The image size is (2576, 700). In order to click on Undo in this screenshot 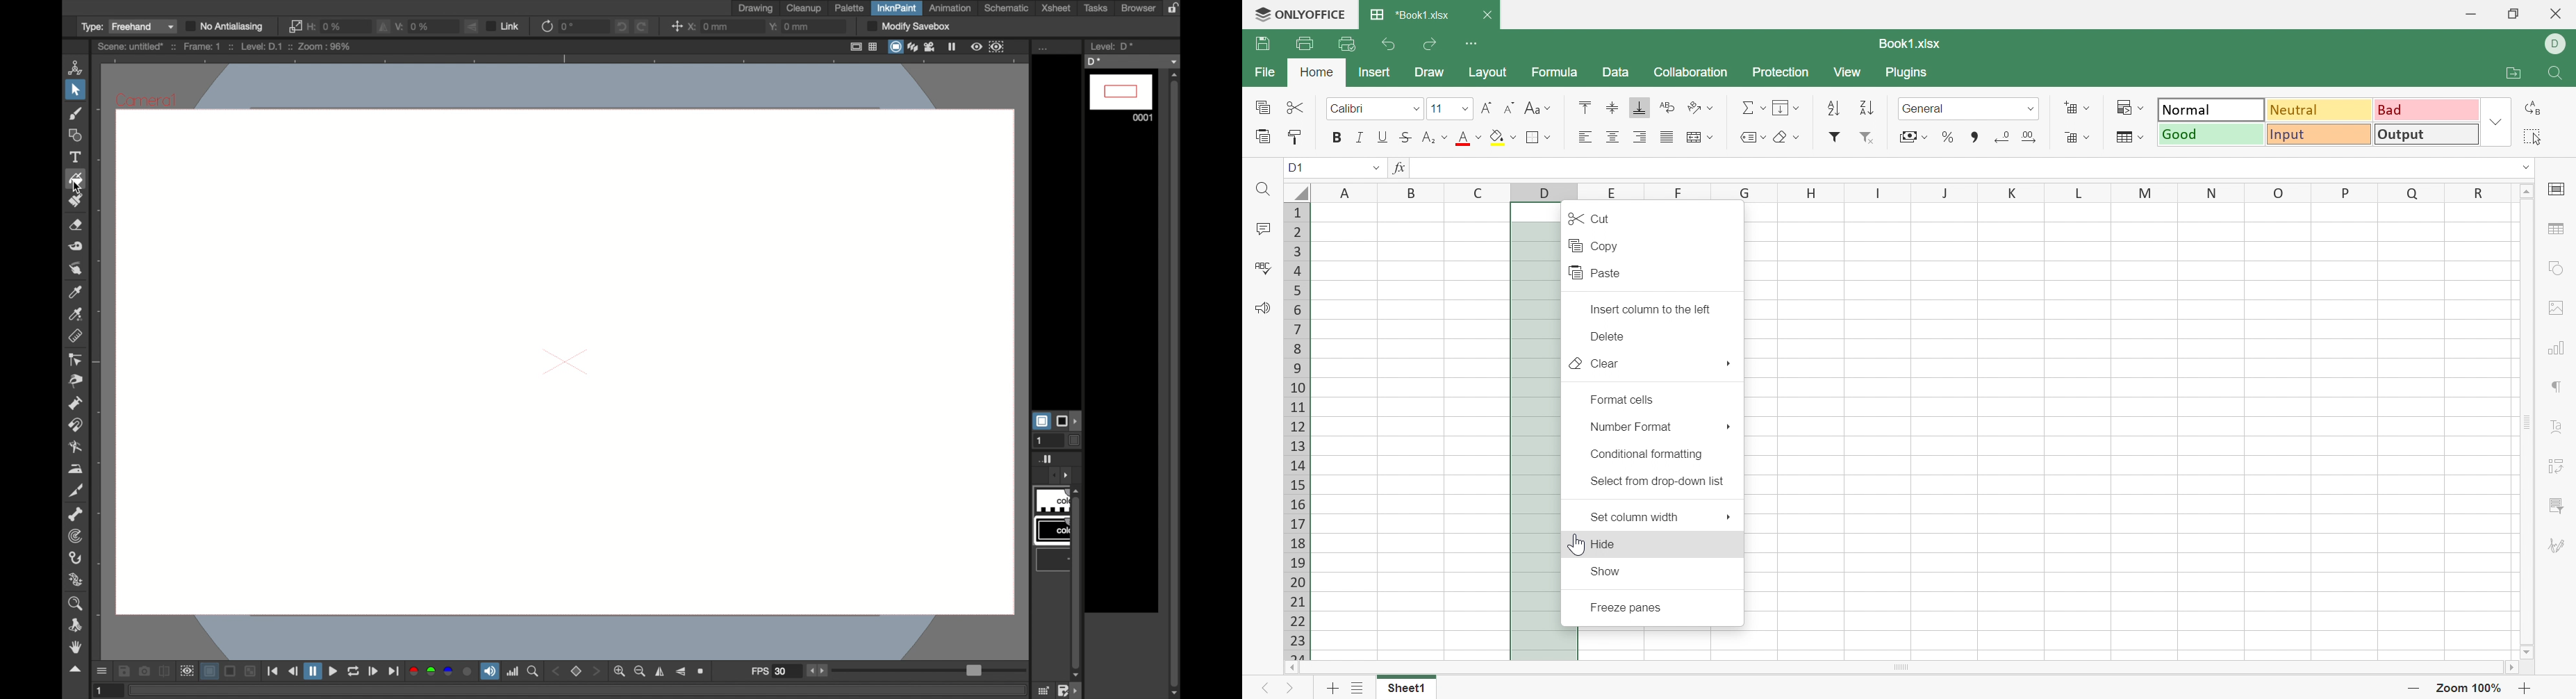, I will do `click(1391, 44)`.